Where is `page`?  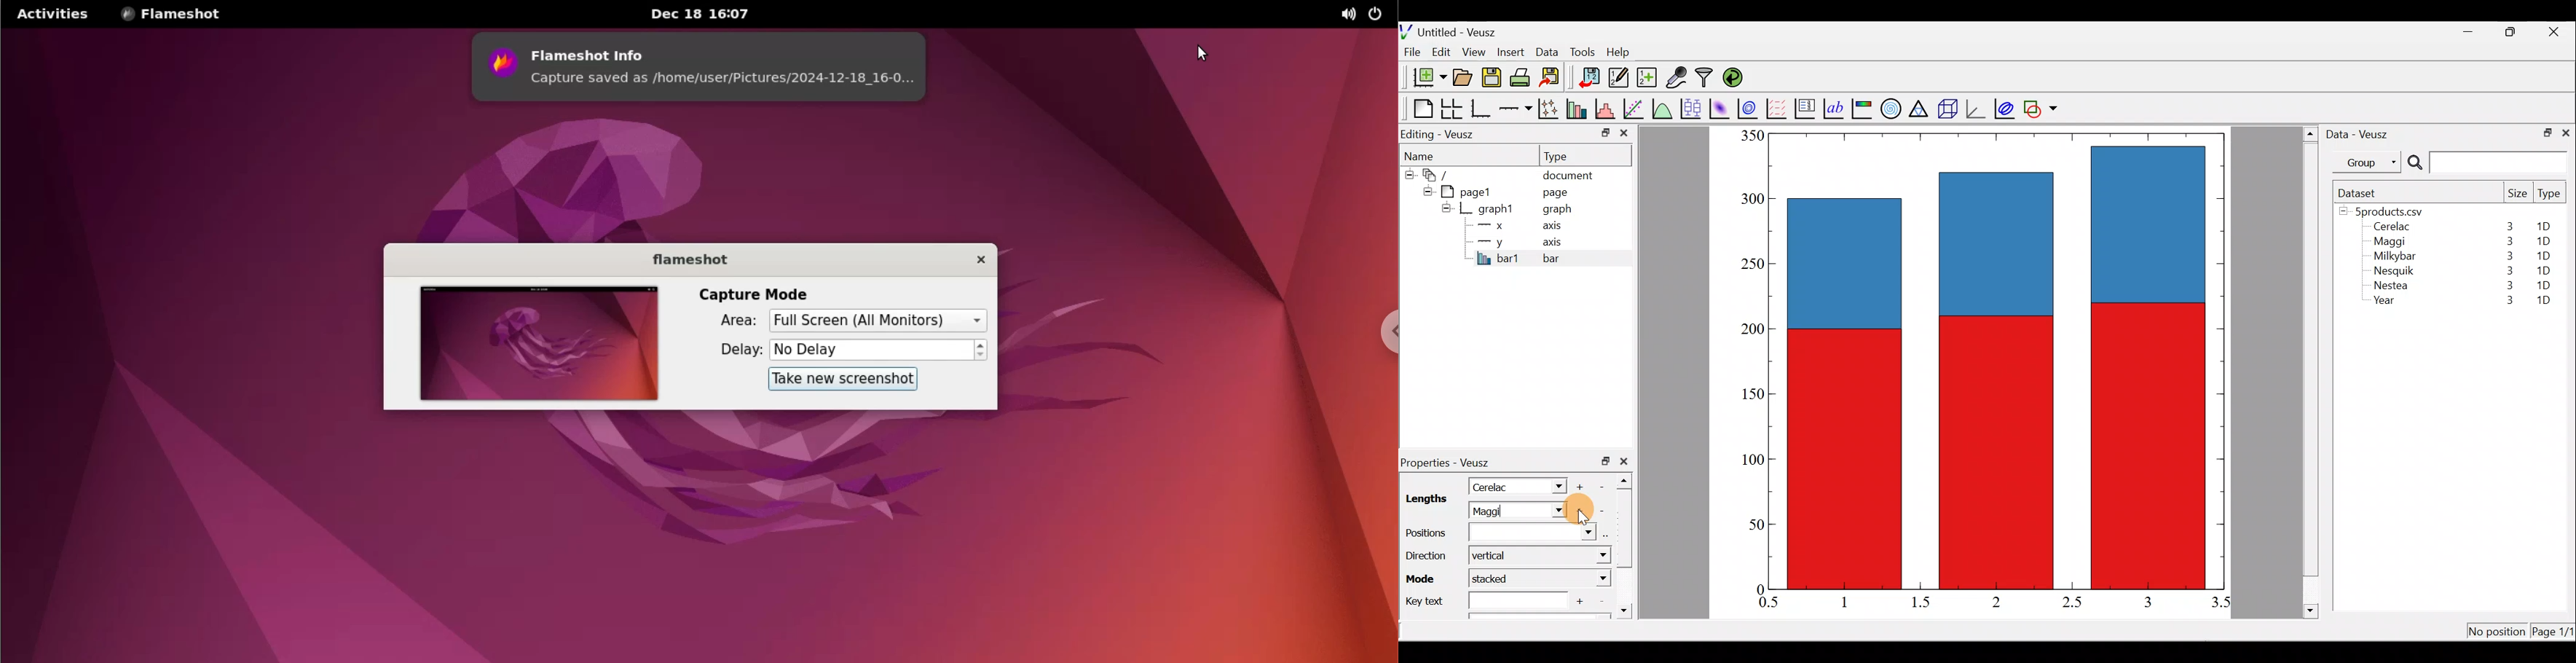 page is located at coordinates (1554, 192).